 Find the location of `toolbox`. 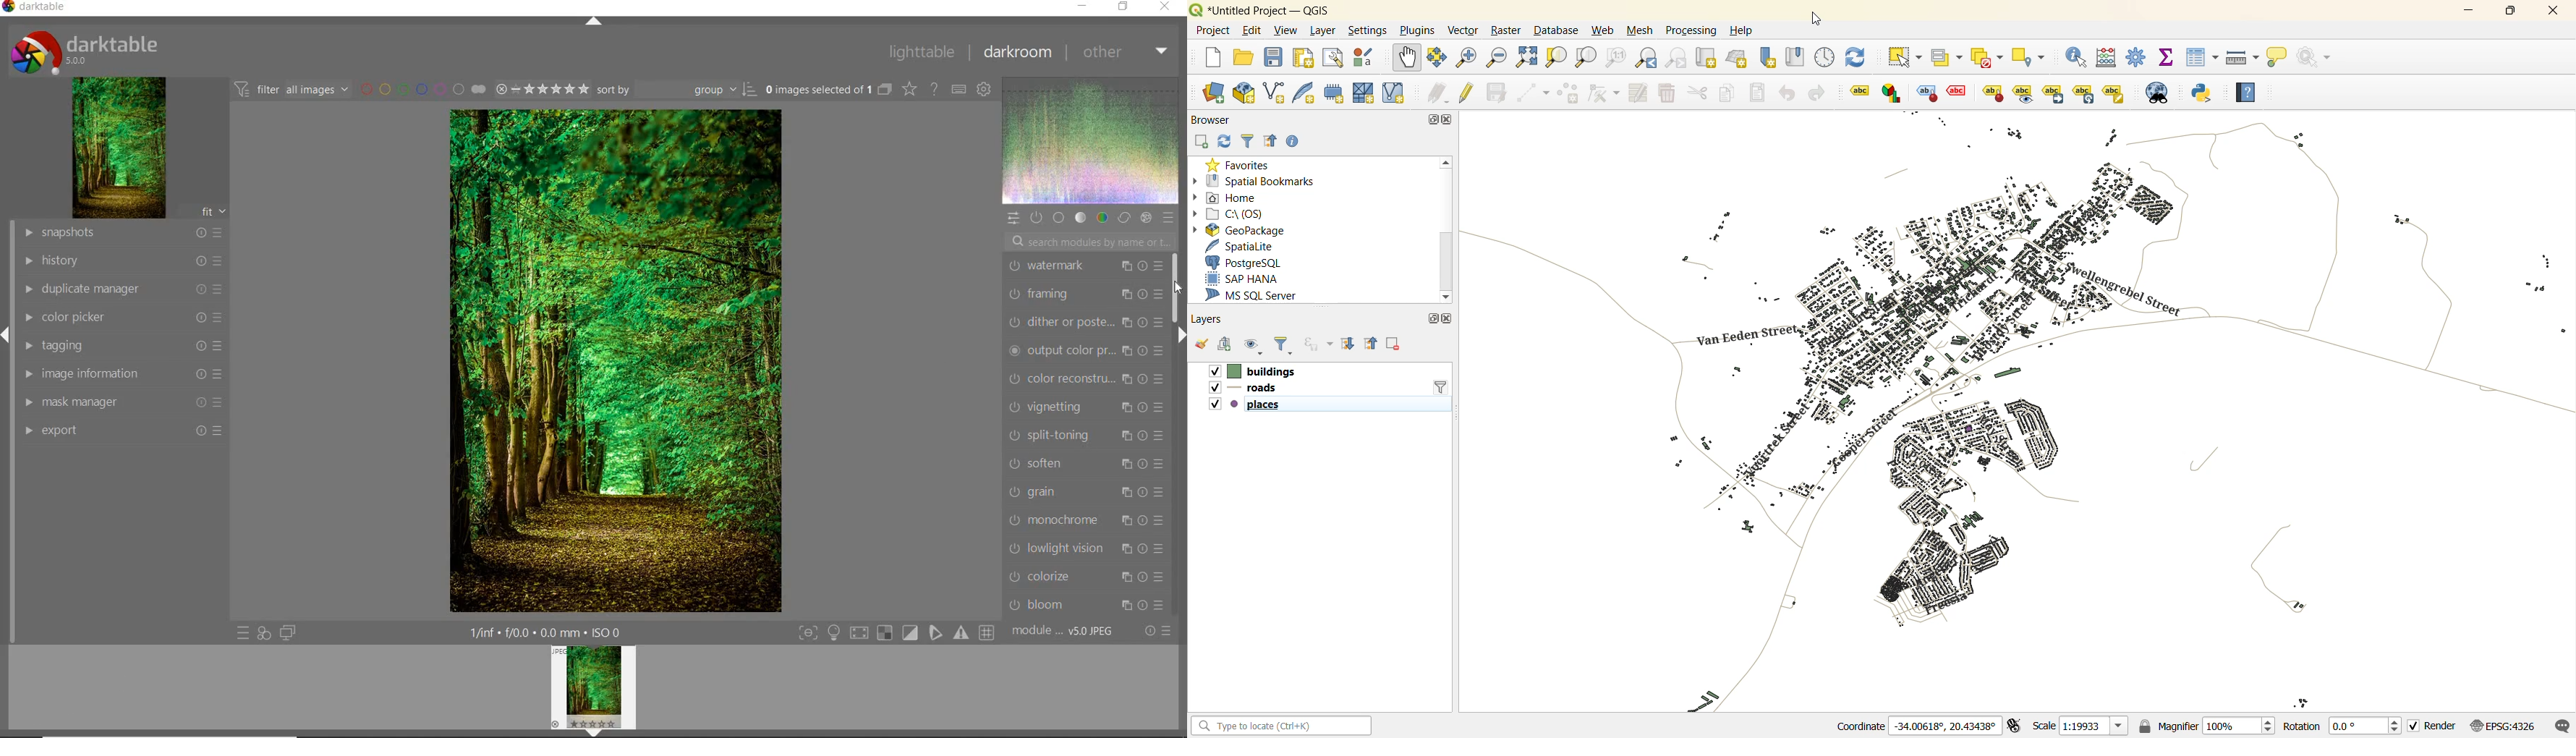

toolbox is located at coordinates (2134, 56).